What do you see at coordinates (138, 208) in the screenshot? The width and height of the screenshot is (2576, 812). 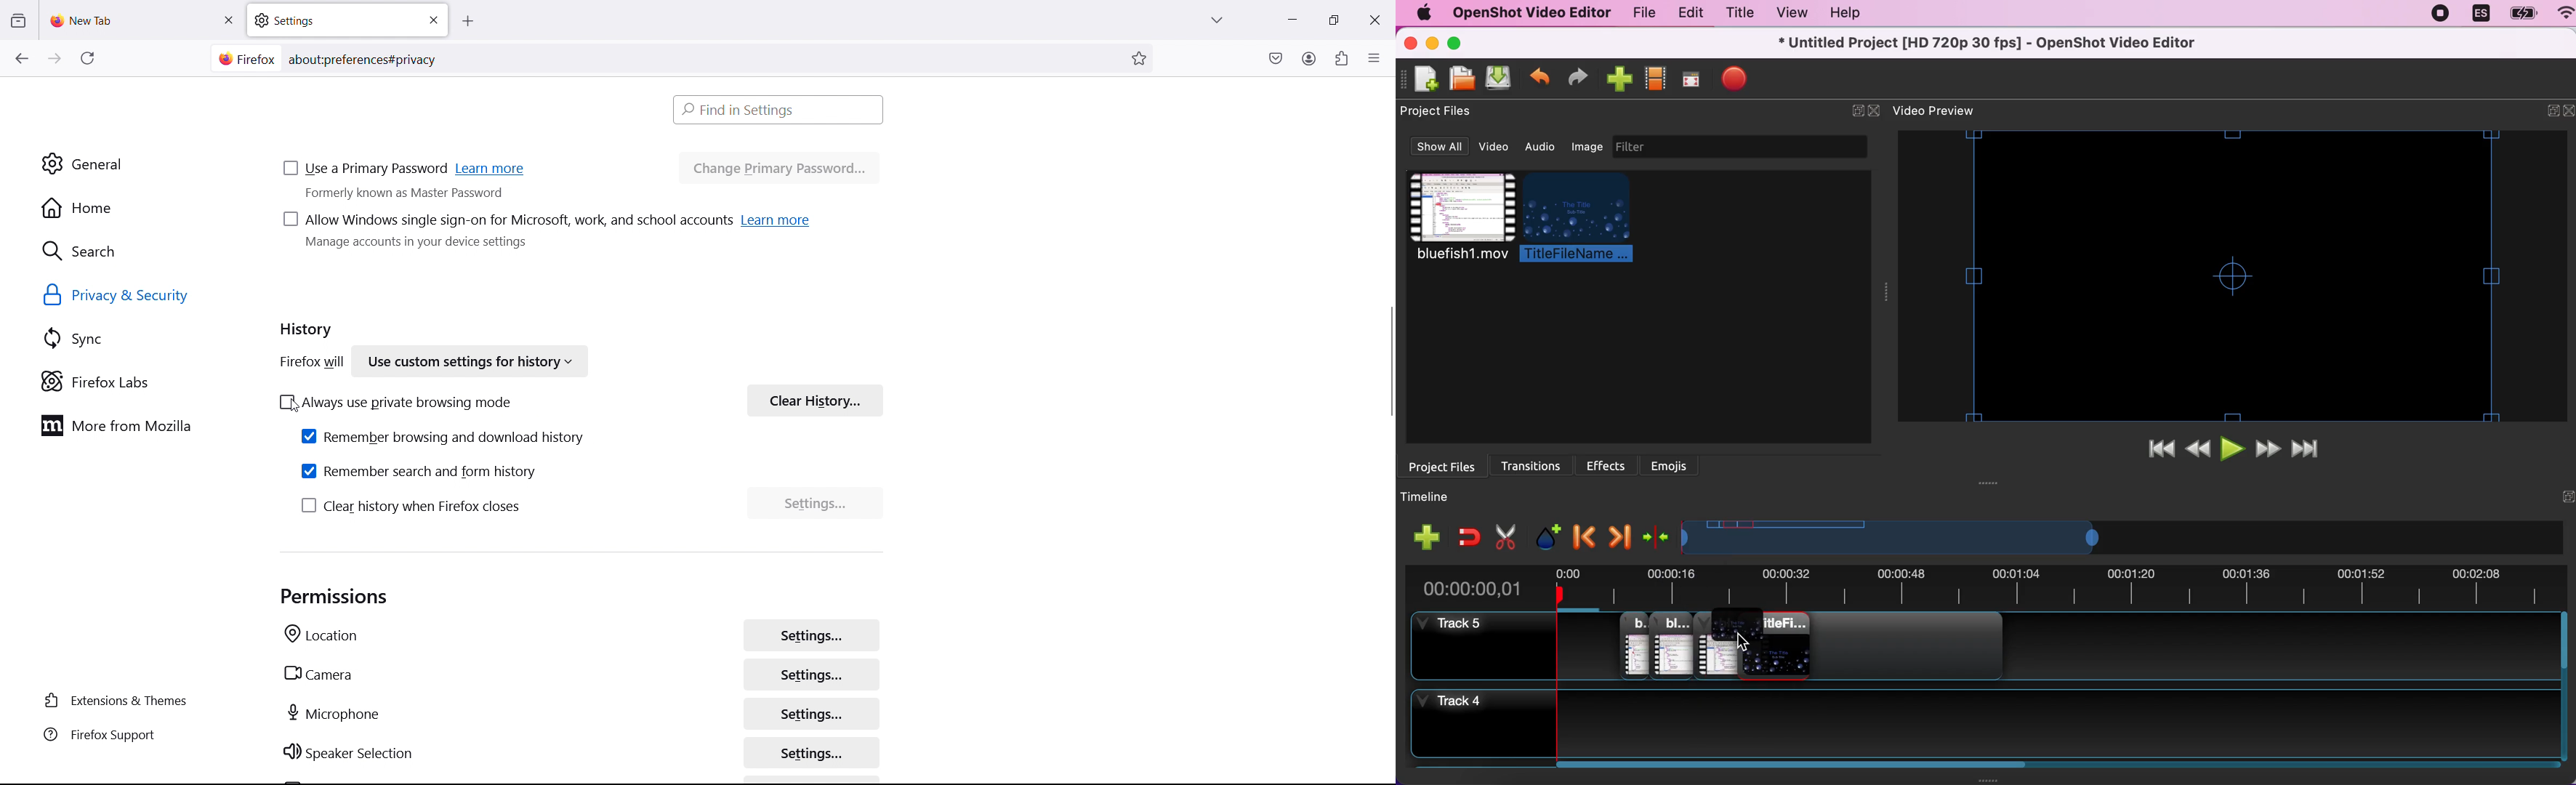 I see `home` at bounding box center [138, 208].